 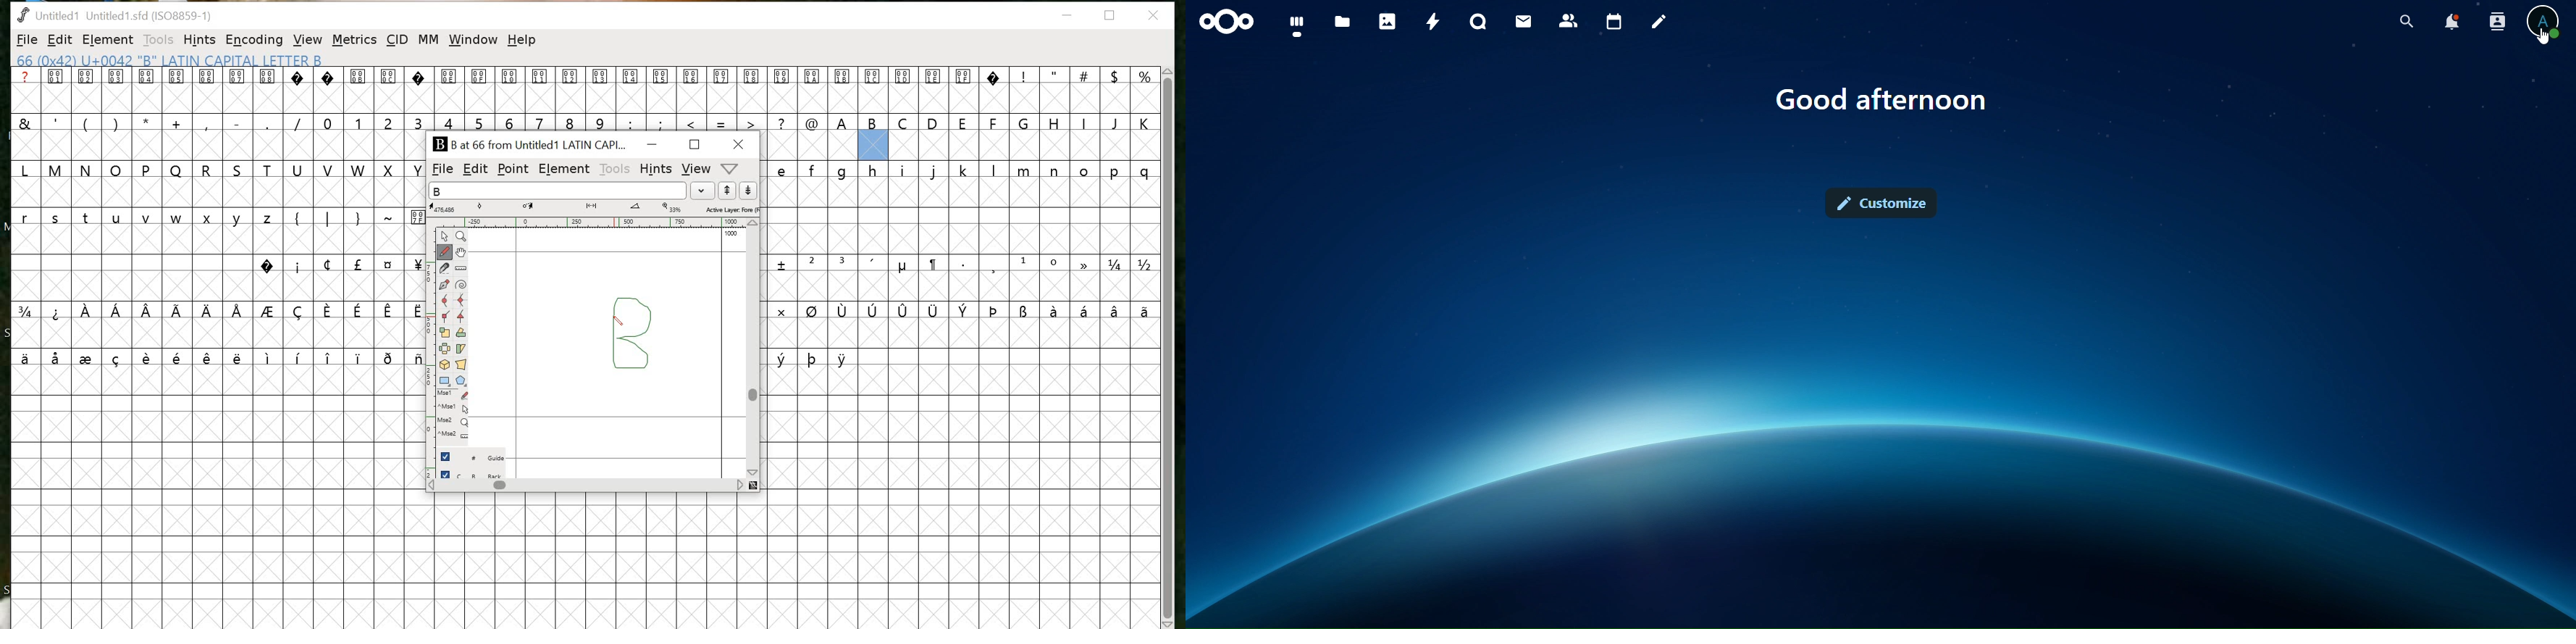 What do you see at coordinates (596, 208) in the screenshot?
I see `measurements` at bounding box center [596, 208].